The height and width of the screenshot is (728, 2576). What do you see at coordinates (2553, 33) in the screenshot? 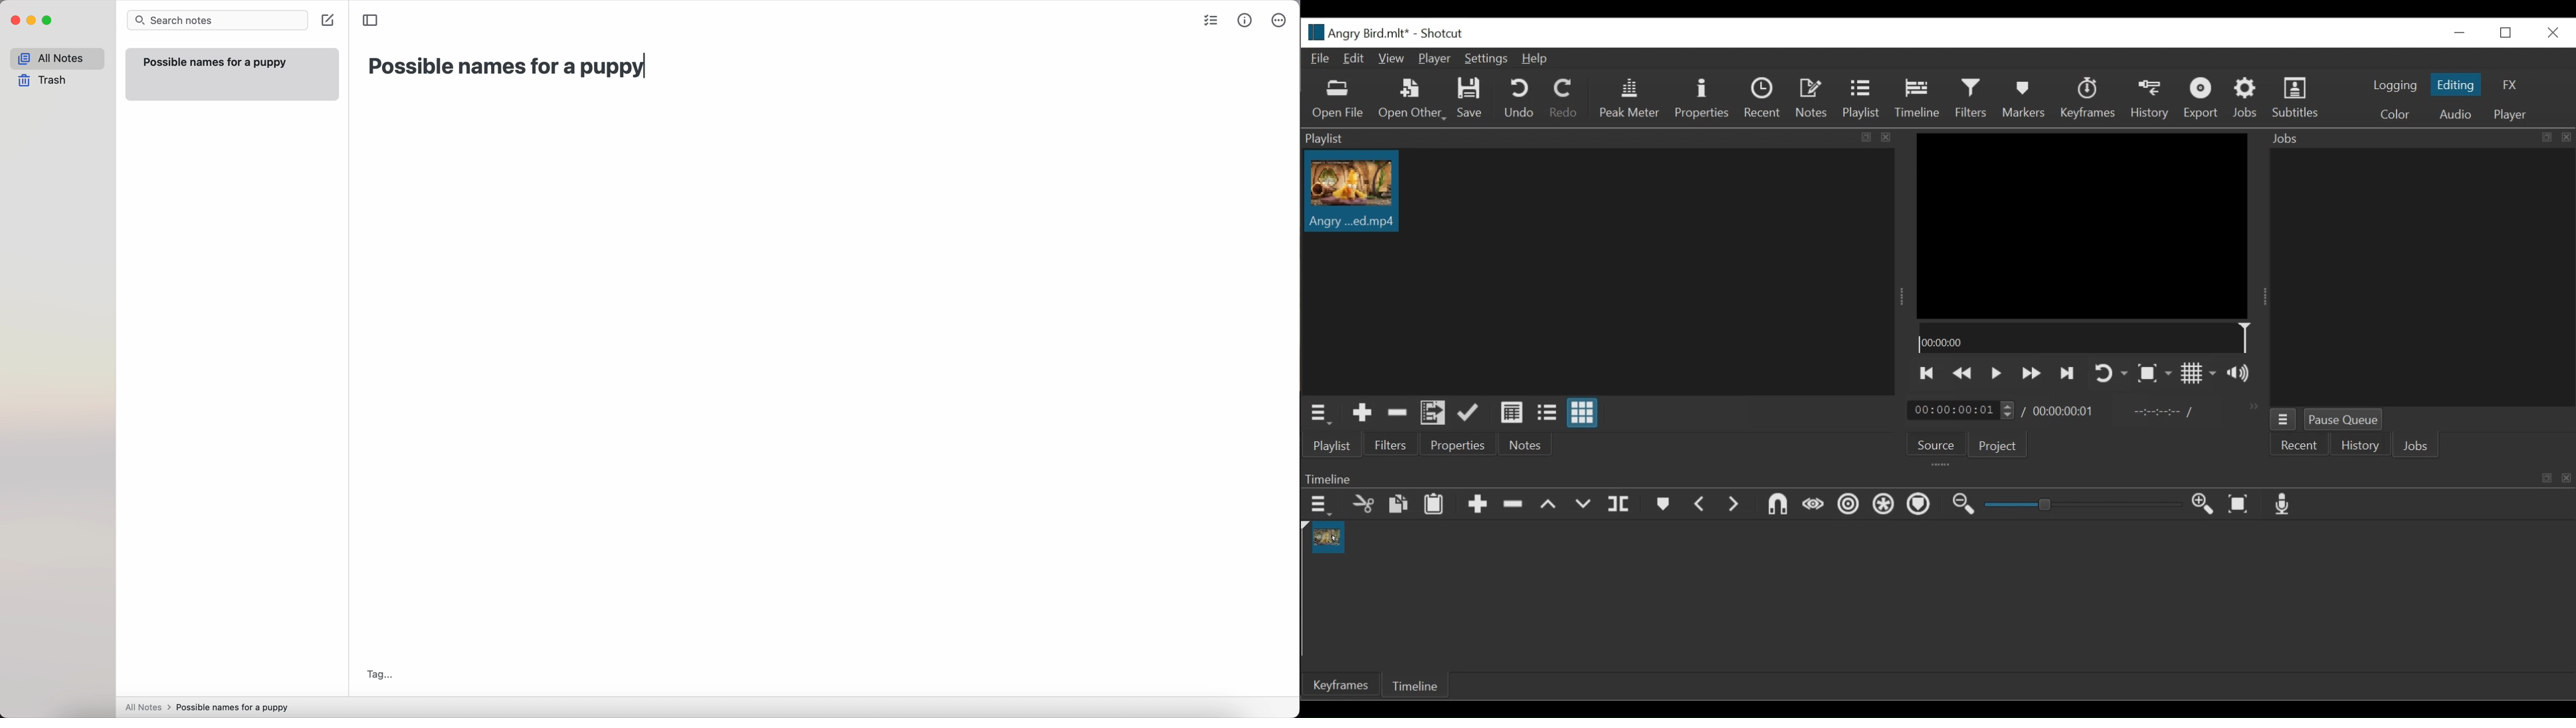
I see `Close` at bounding box center [2553, 33].